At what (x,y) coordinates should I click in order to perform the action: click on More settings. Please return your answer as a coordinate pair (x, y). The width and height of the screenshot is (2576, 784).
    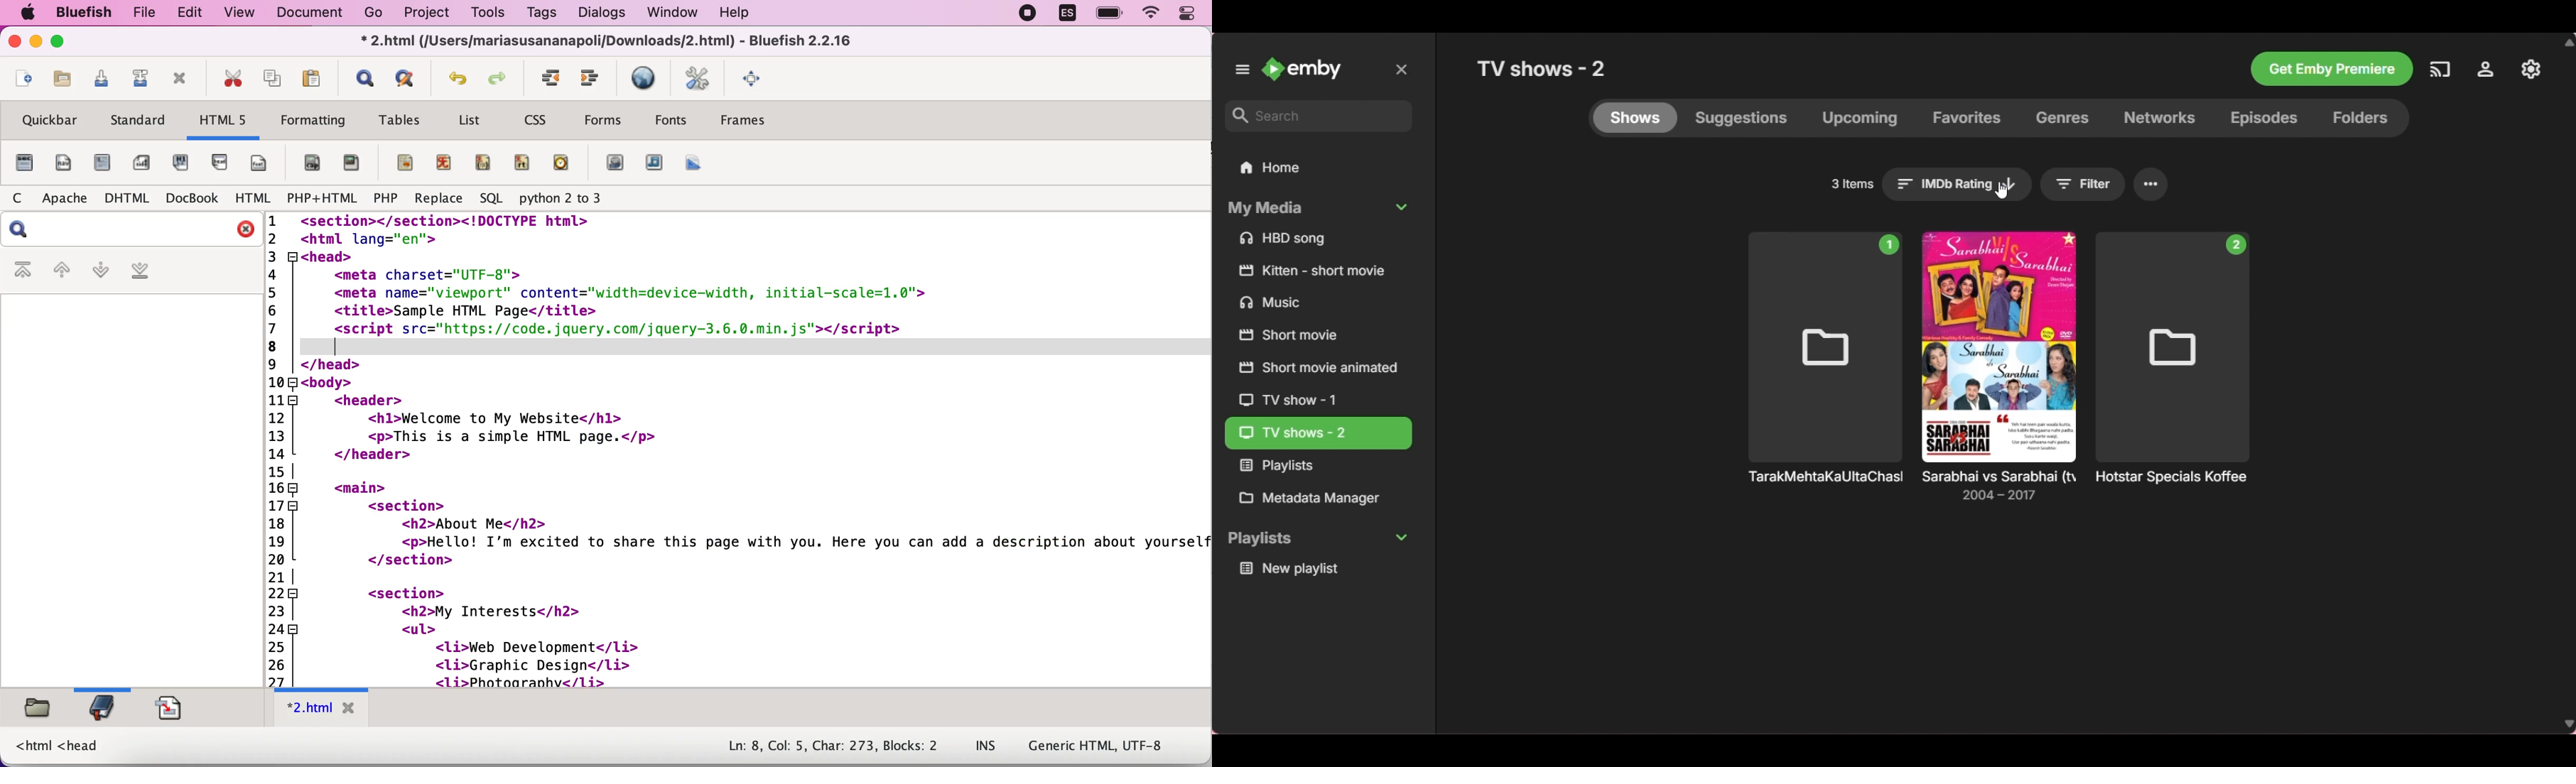
    Looking at the image, I should click on (2151, 185).